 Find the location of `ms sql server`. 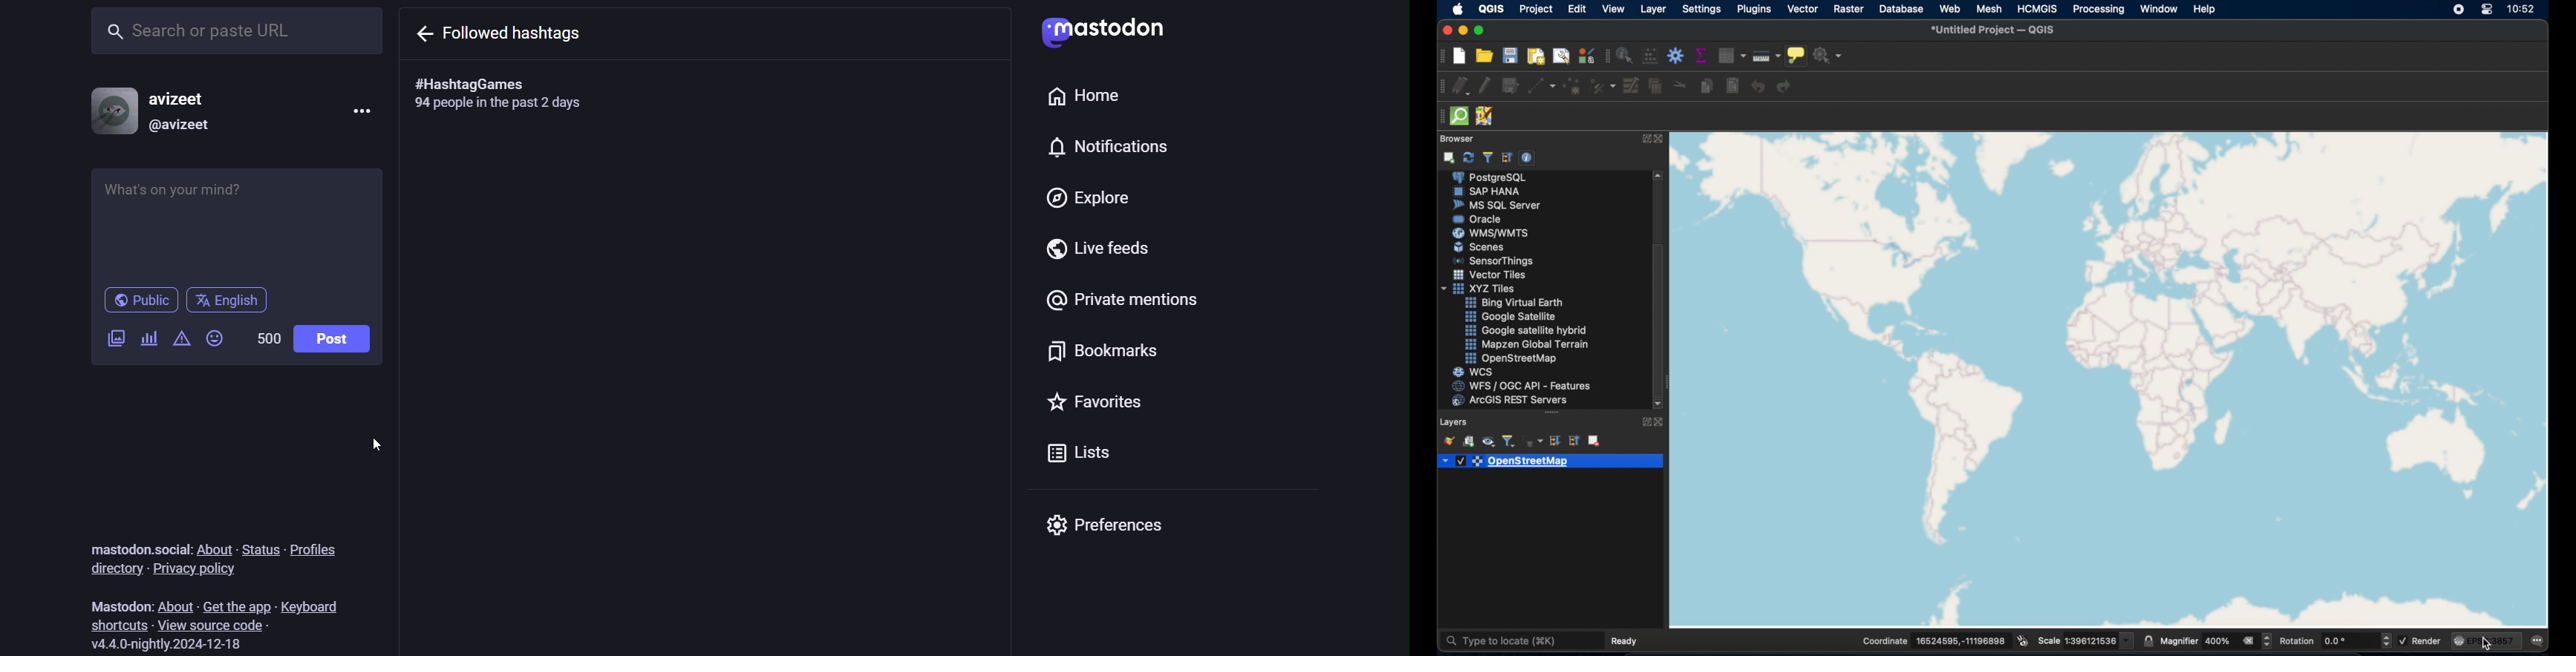

ms sql server is located at coordinates (1500, 205).